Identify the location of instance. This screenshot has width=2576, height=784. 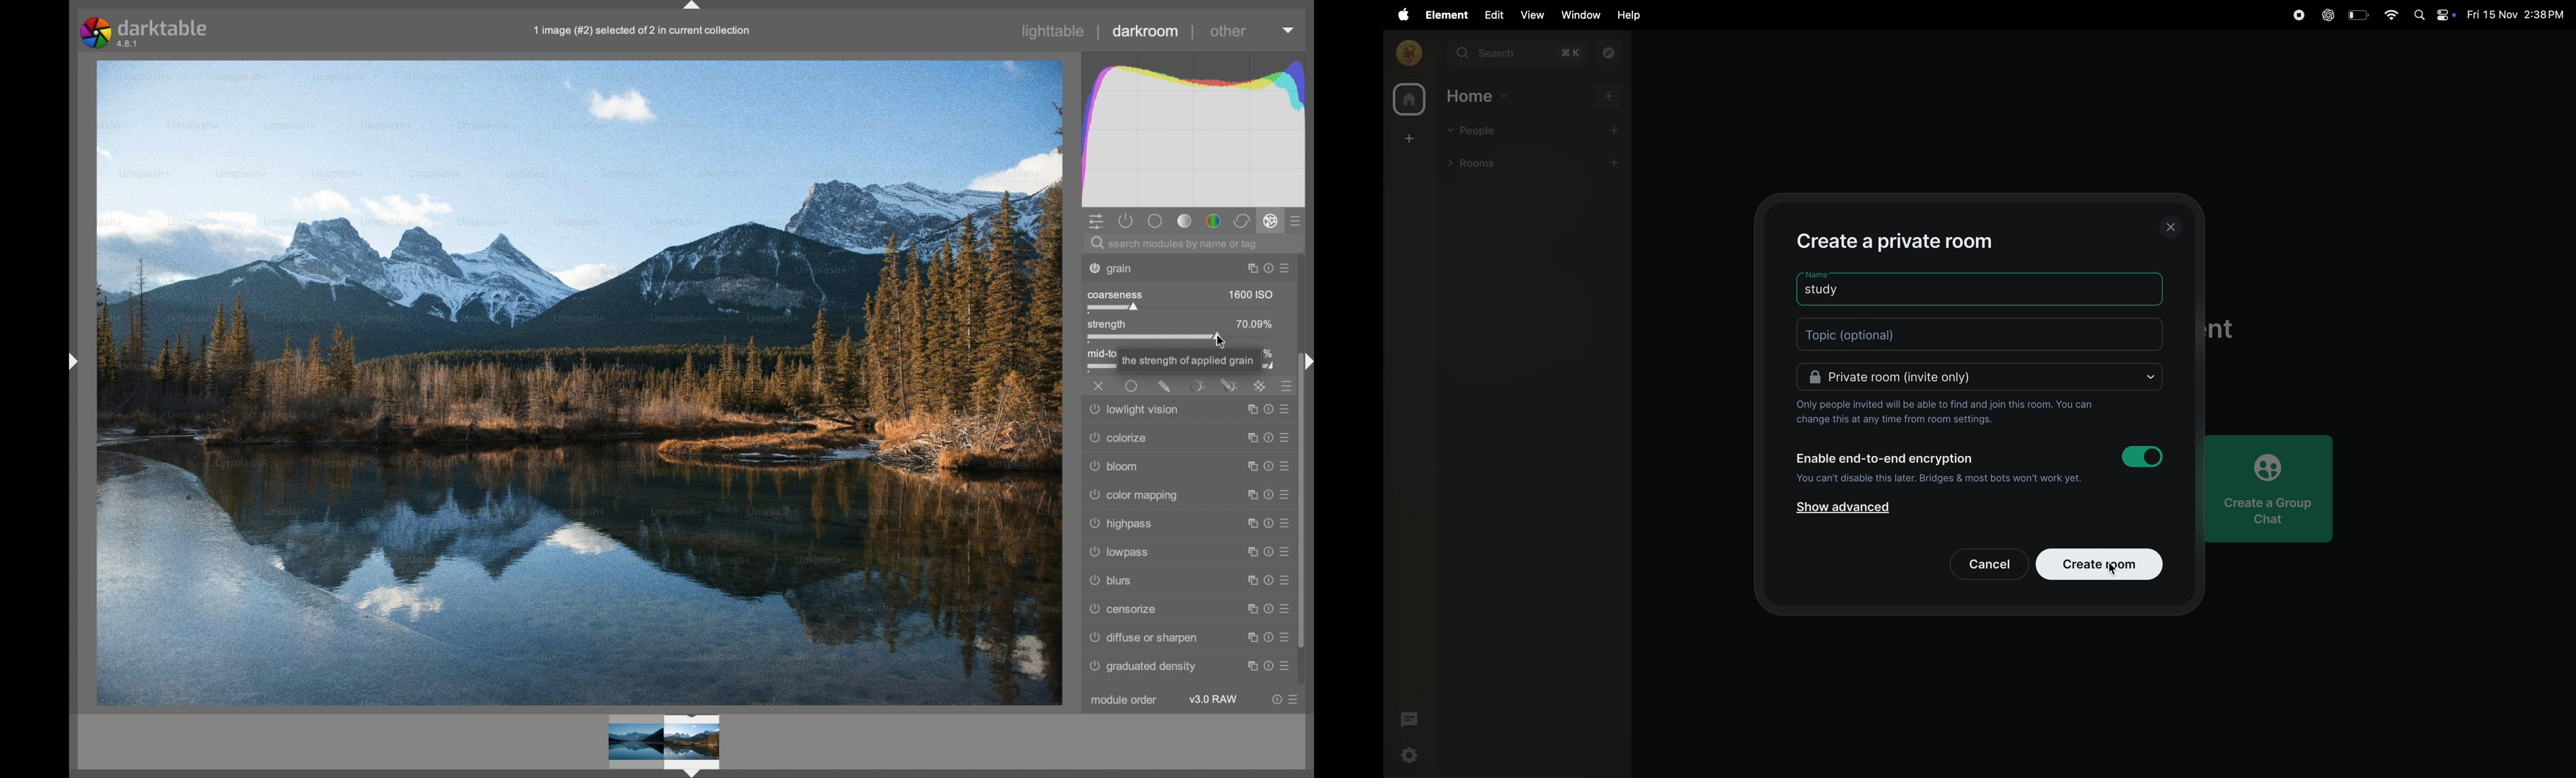
(1251, 666).